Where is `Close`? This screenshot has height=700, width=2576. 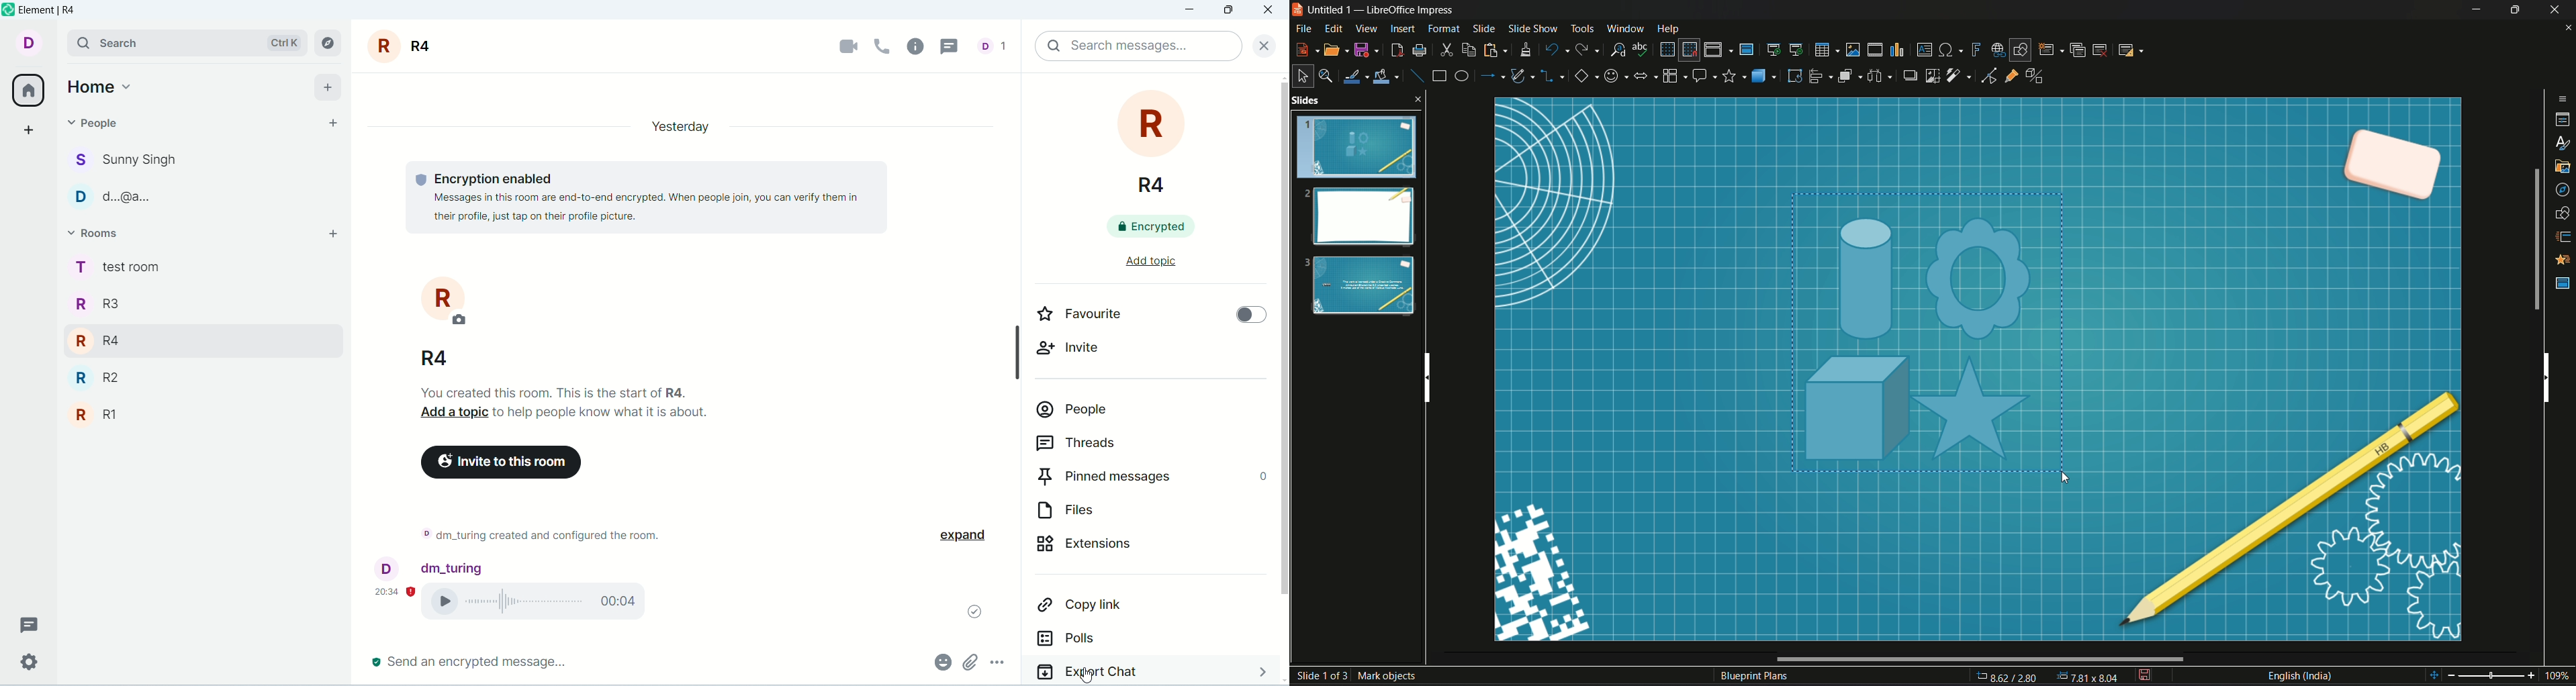
Close is located at coordinates (2556, 9).